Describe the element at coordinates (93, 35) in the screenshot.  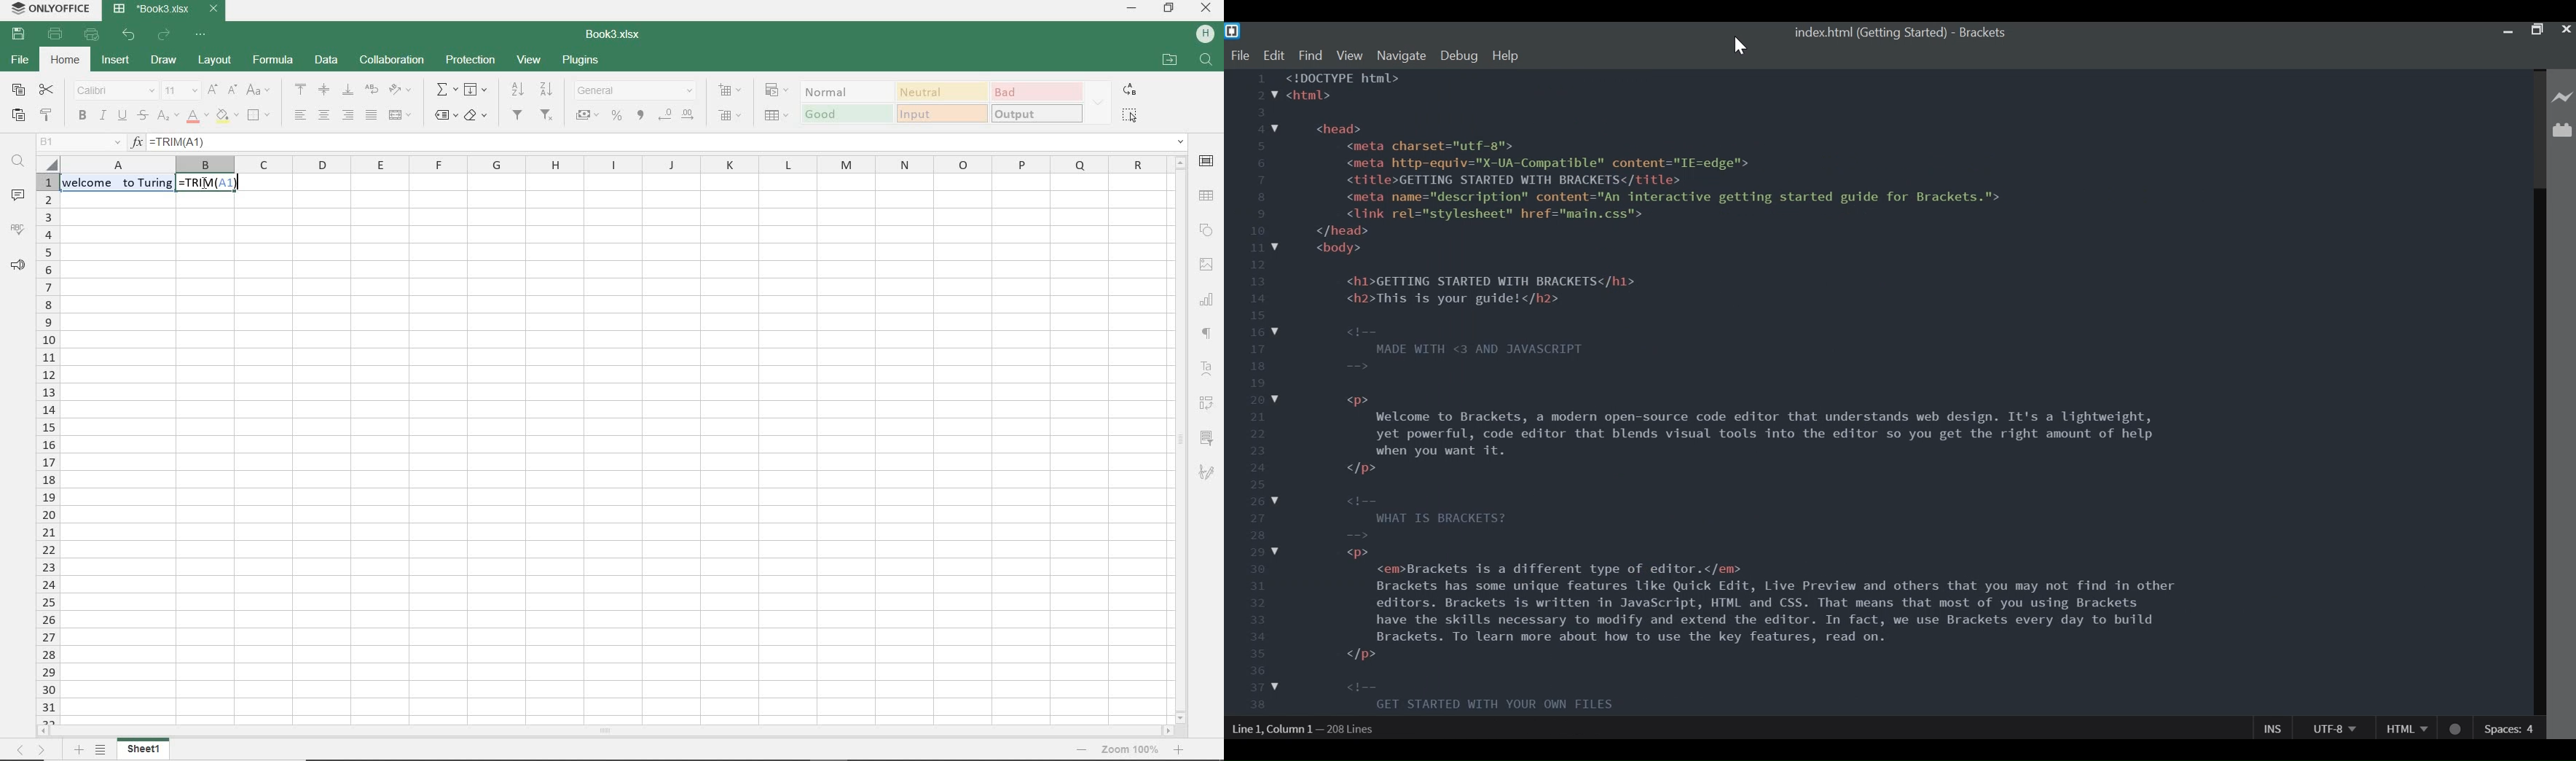
I see `quick print` at that location.